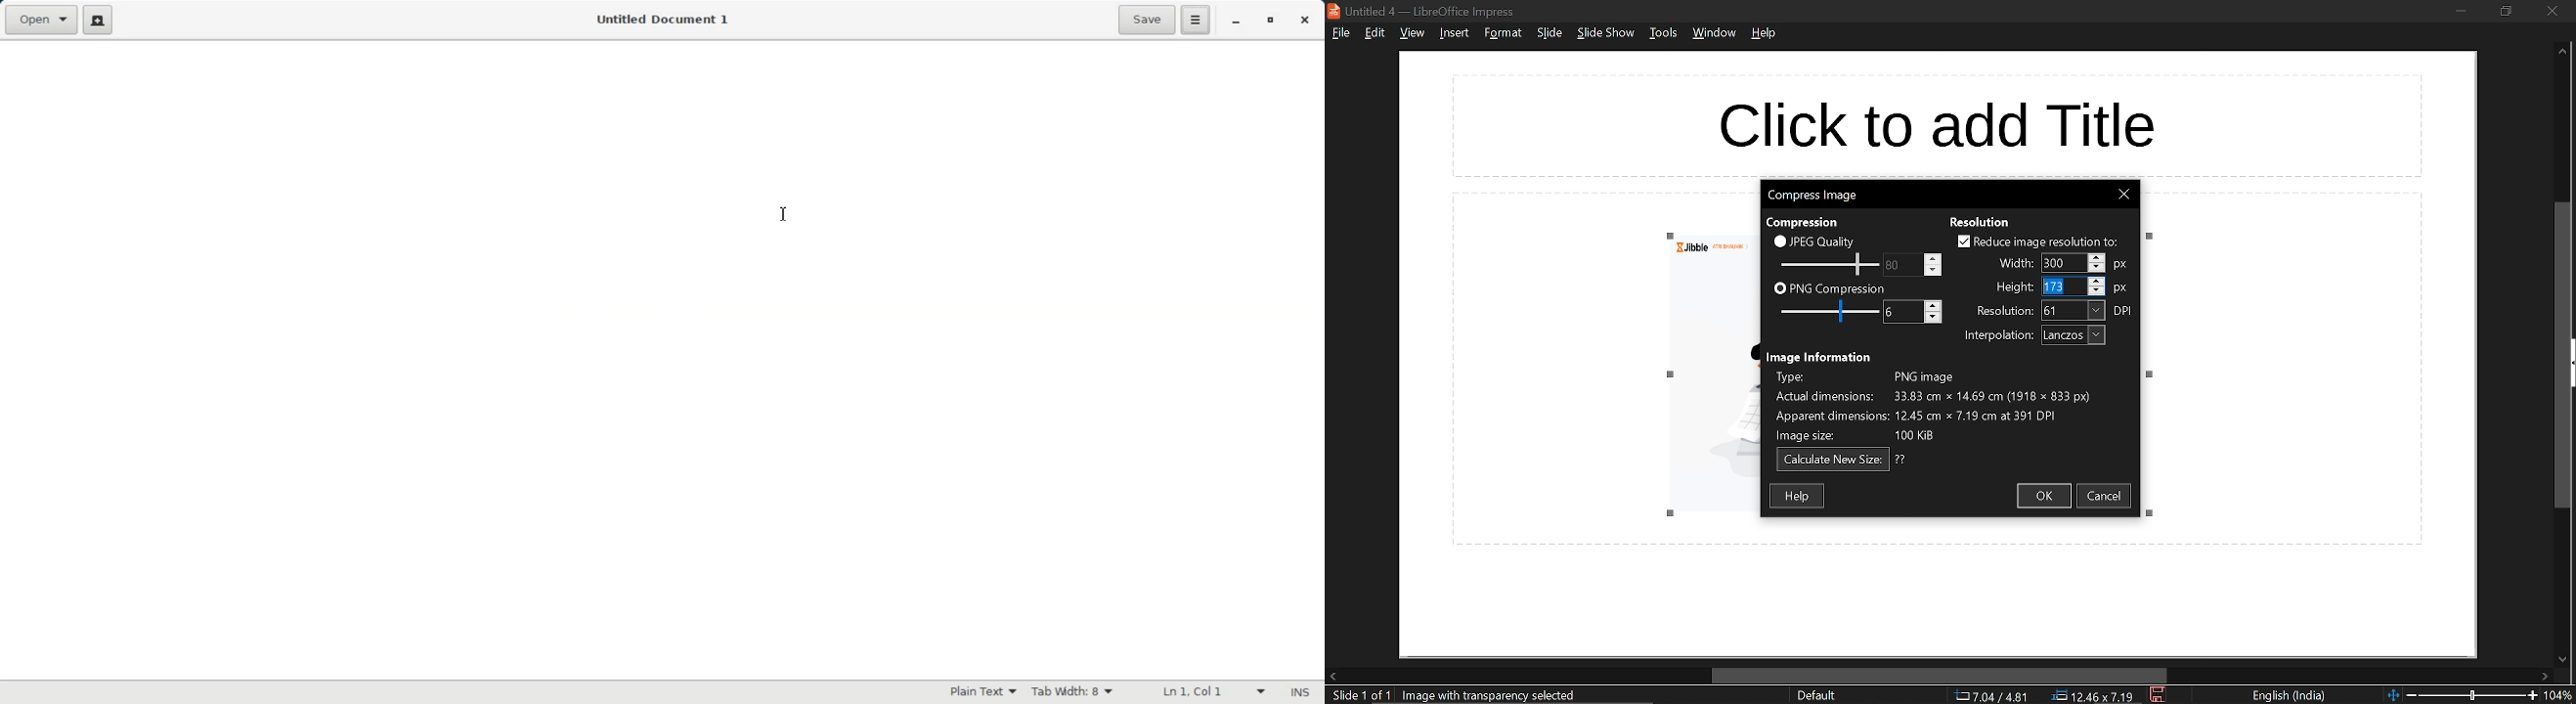 This screenshot has height=728, width=2576. I want to click on dpi, so click(2125, 311).